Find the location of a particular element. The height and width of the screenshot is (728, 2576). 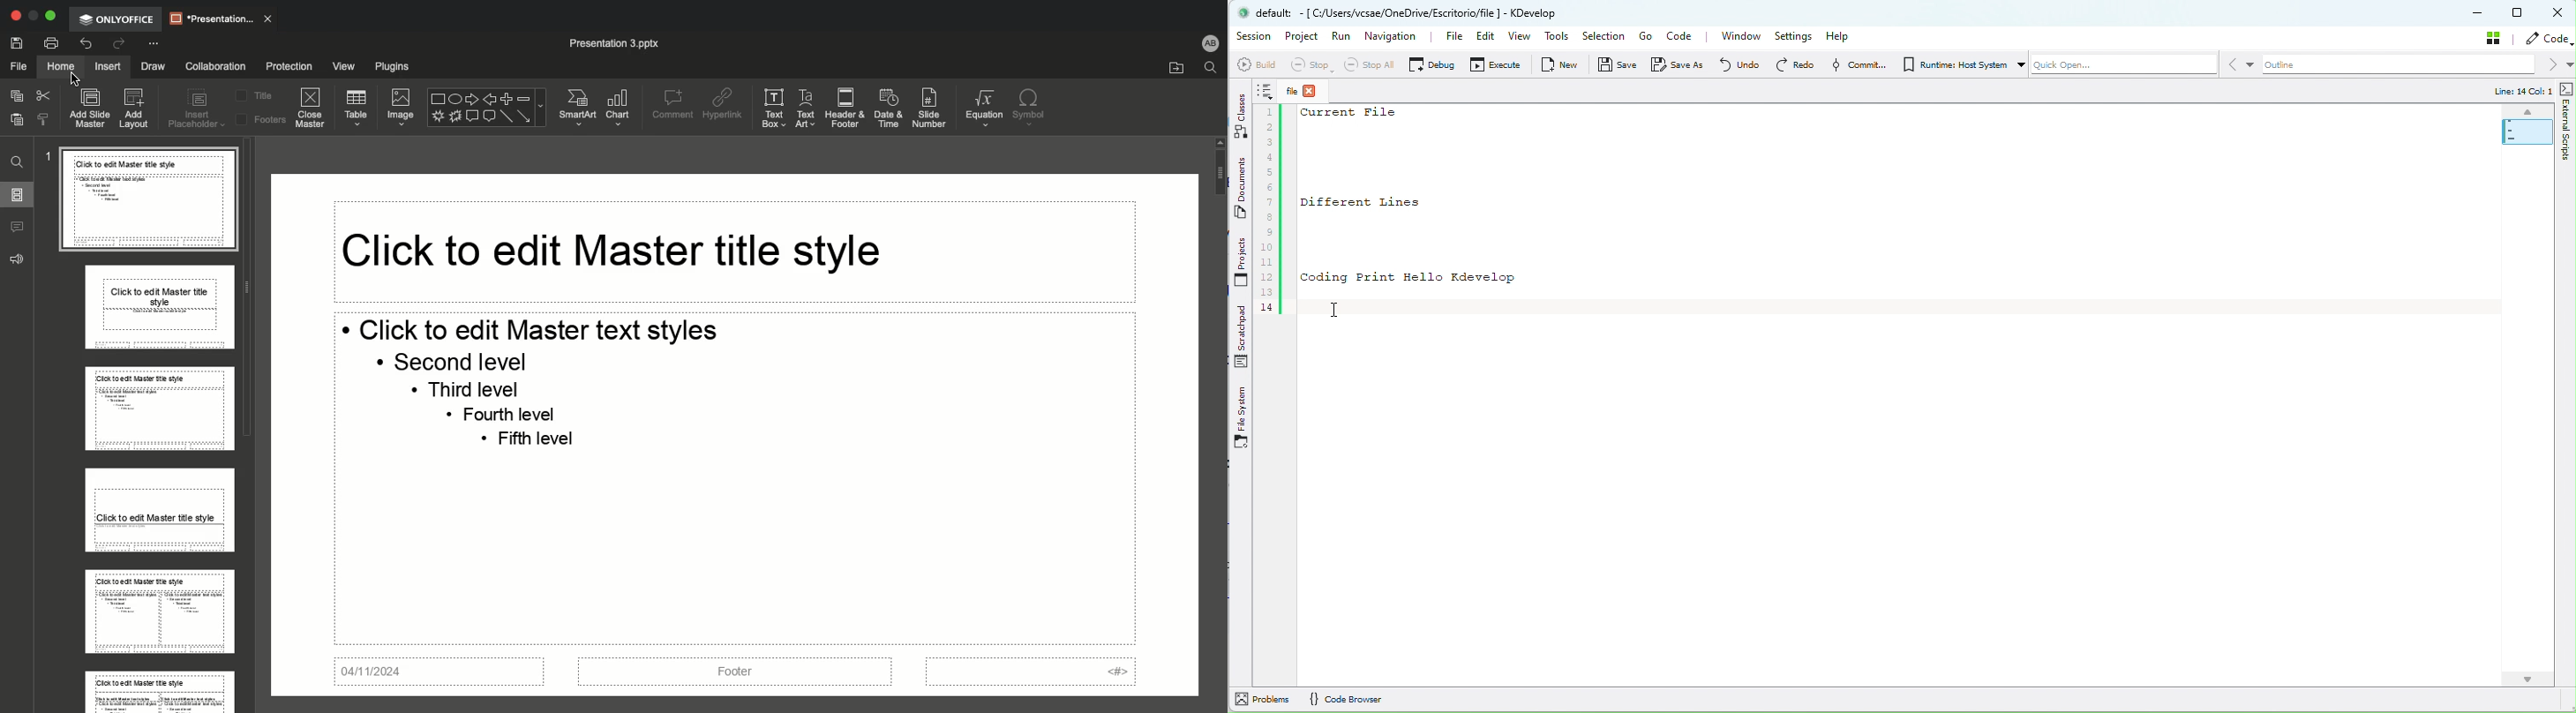

+ Second level is located at coordinates (451, 362).